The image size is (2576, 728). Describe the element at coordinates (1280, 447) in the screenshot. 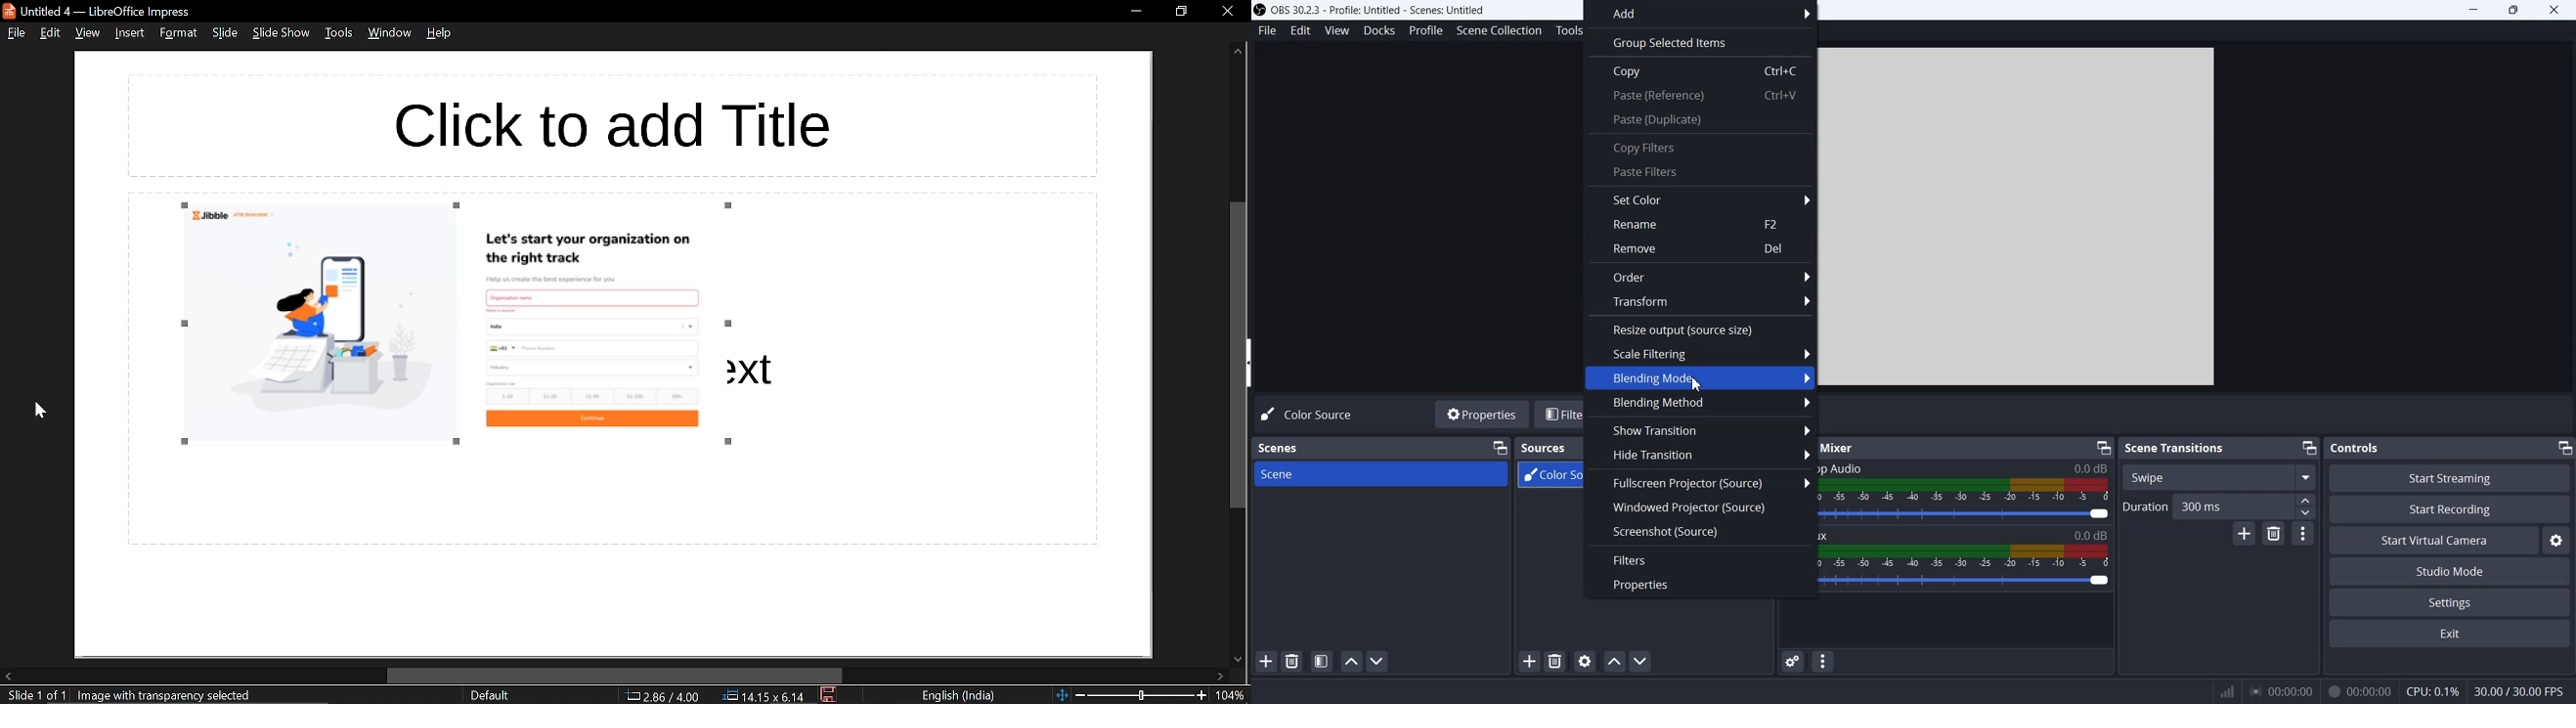

I see `Scenes` at that location.